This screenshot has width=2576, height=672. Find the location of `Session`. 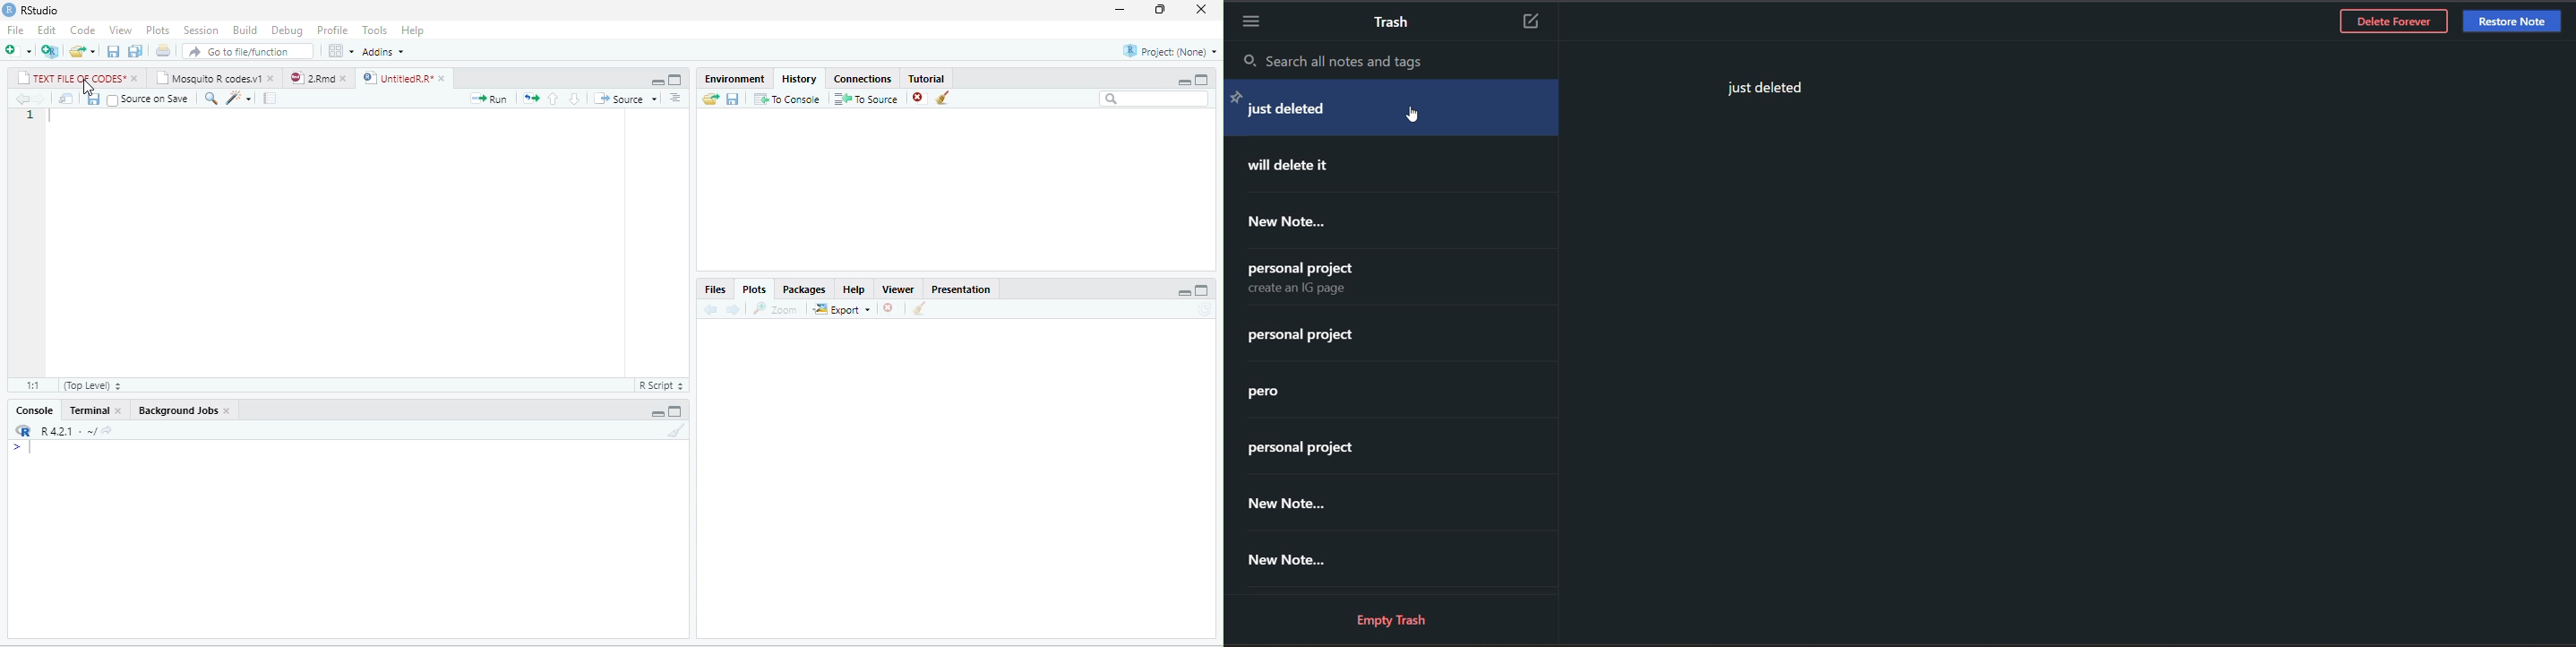

Session is located at coordinates (202, 30).